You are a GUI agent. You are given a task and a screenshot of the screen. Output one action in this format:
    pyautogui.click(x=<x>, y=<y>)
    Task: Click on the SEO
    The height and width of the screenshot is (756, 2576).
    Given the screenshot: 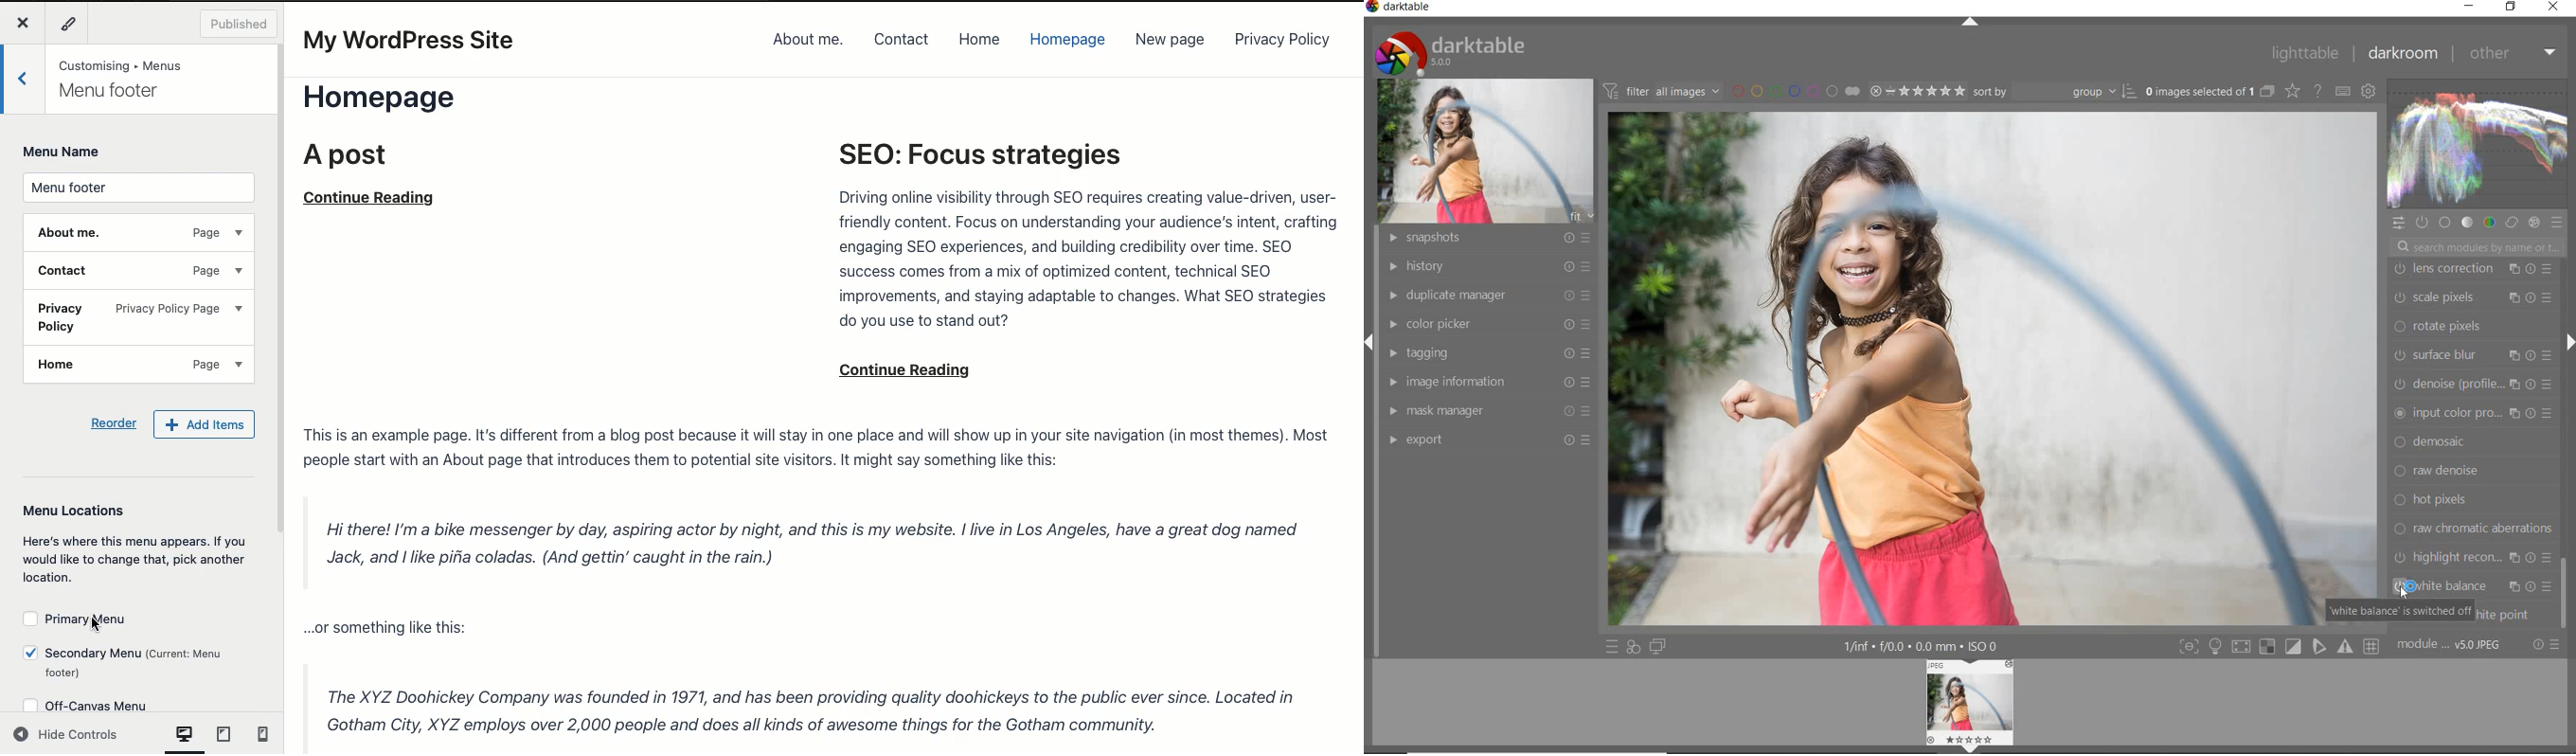 What is the action you would take?
    pyautogui.click(x=1082, y=239)
    